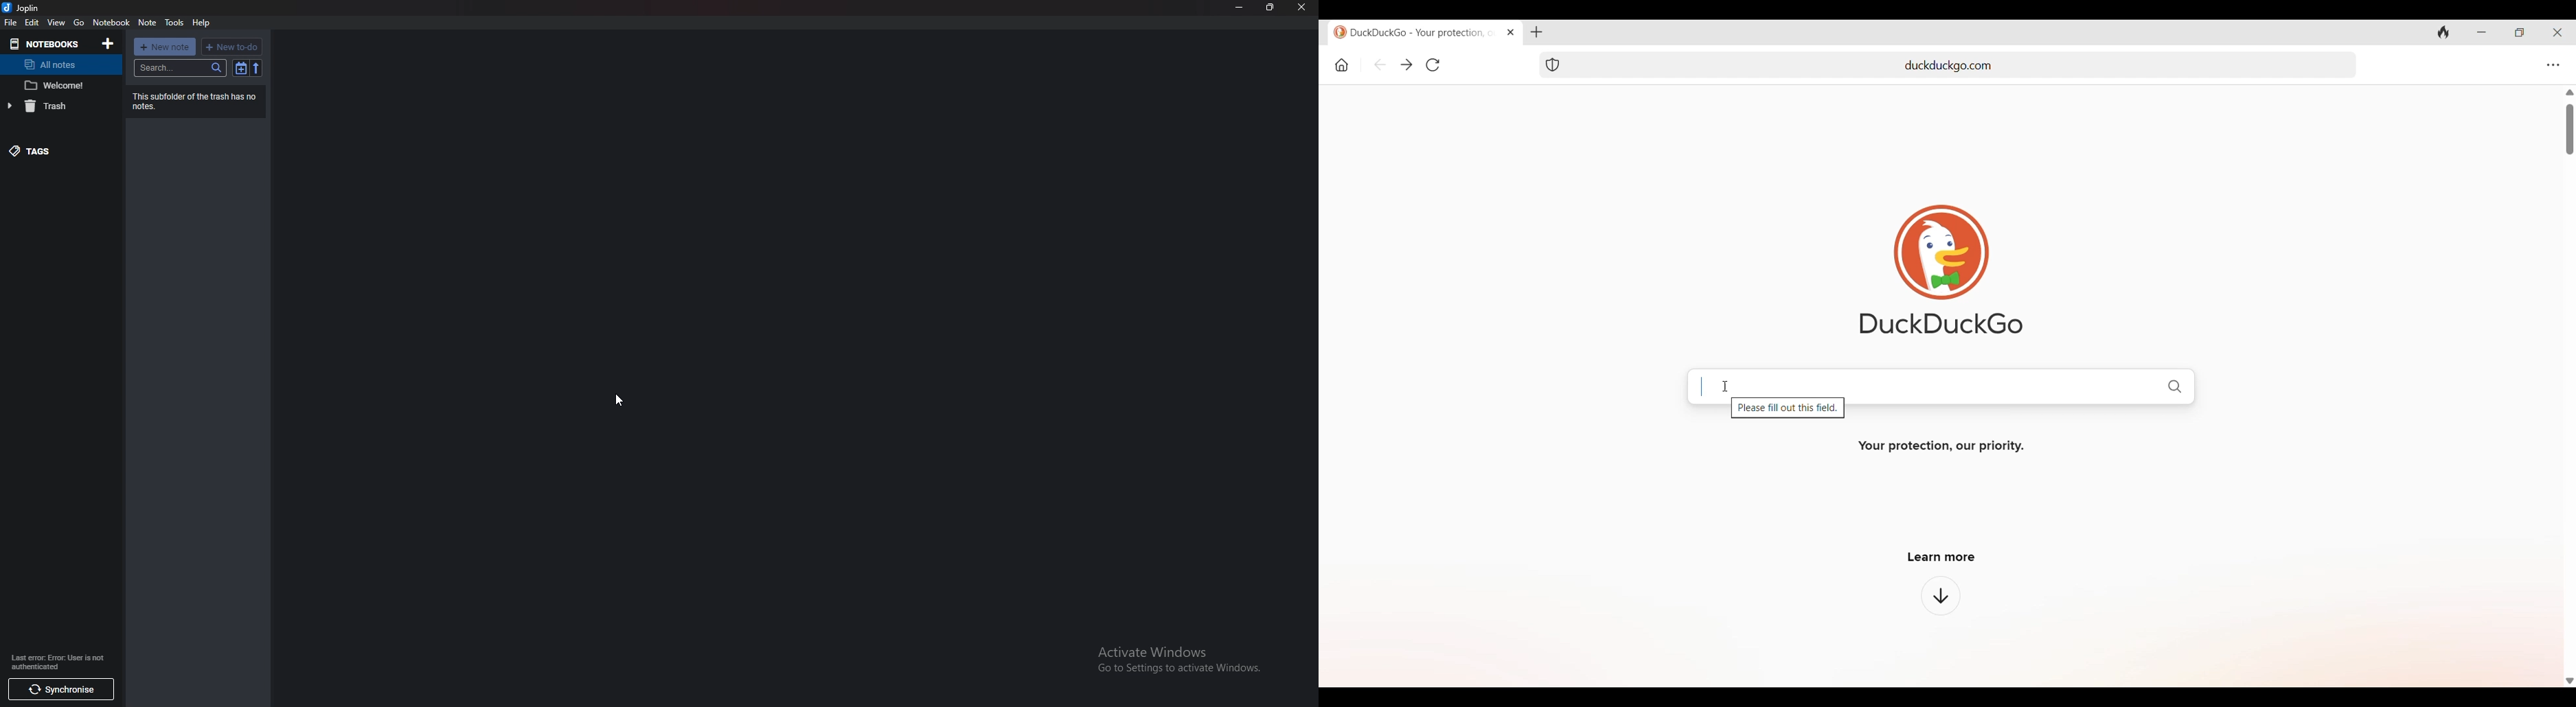 Image resolution: width=2576 pixels, height=728 pixels. I want to click on Notebook, so click(111, 22).